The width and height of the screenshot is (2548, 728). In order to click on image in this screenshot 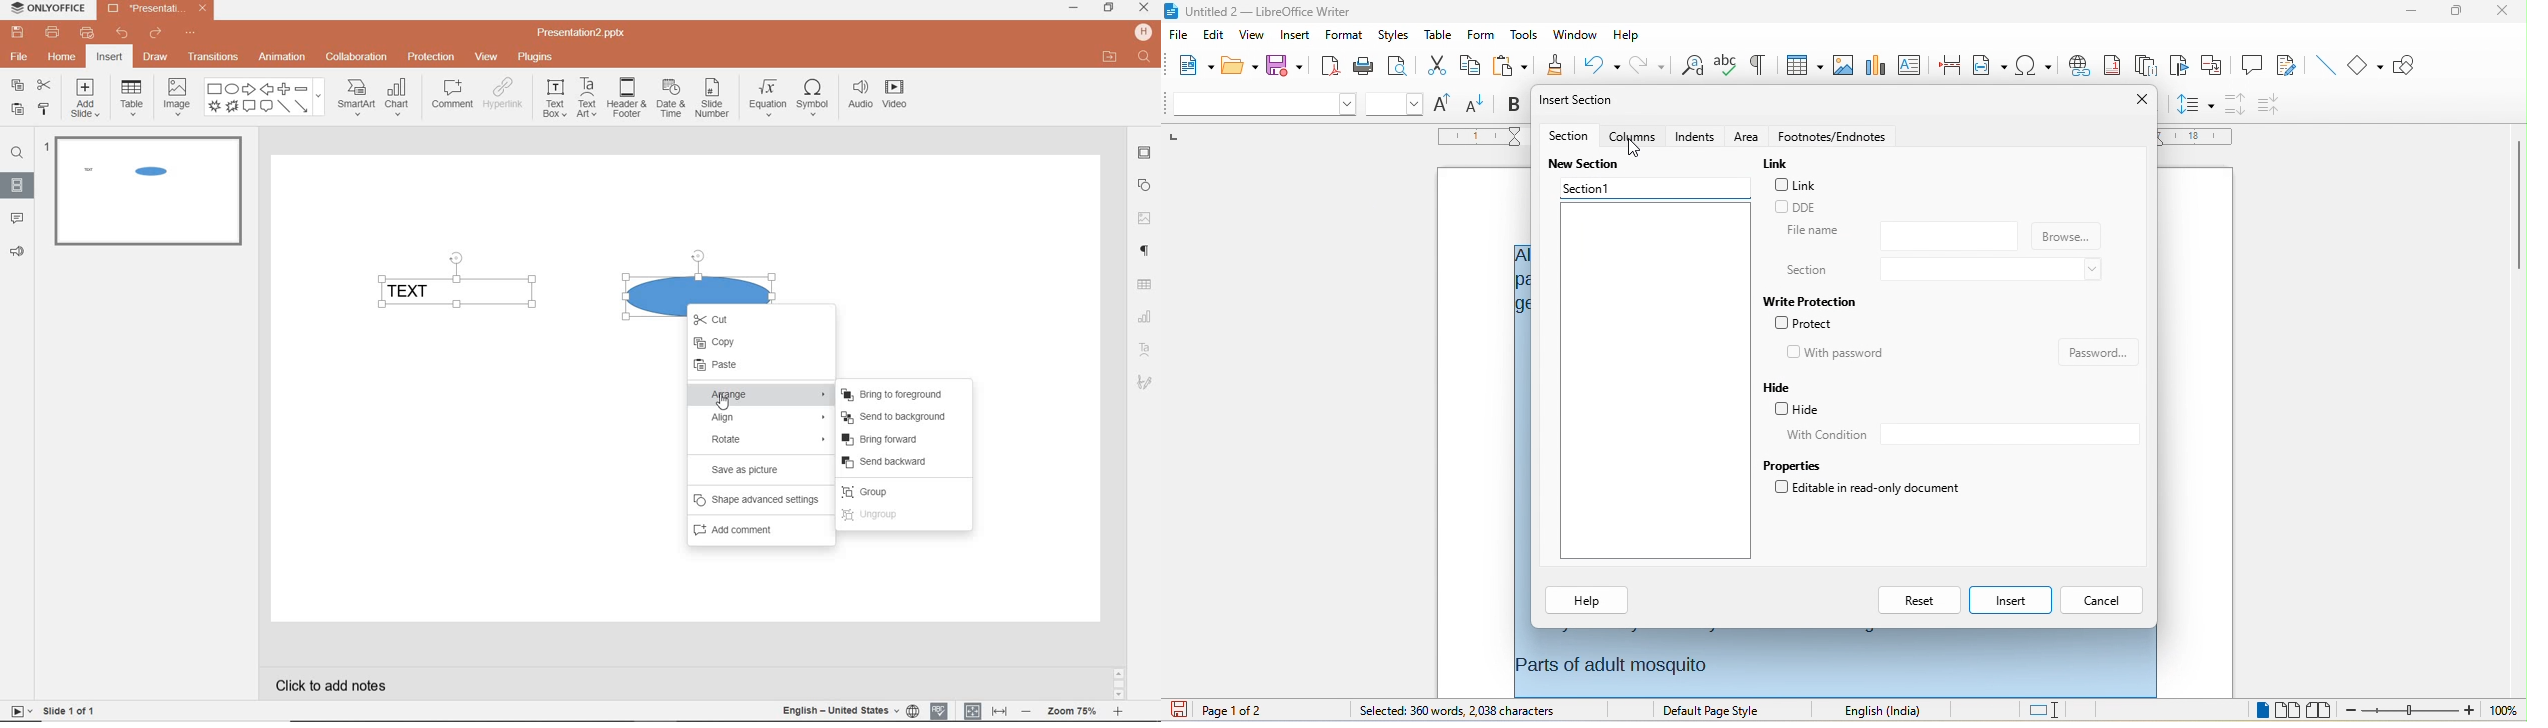, I will do `click(1844, 64)`.